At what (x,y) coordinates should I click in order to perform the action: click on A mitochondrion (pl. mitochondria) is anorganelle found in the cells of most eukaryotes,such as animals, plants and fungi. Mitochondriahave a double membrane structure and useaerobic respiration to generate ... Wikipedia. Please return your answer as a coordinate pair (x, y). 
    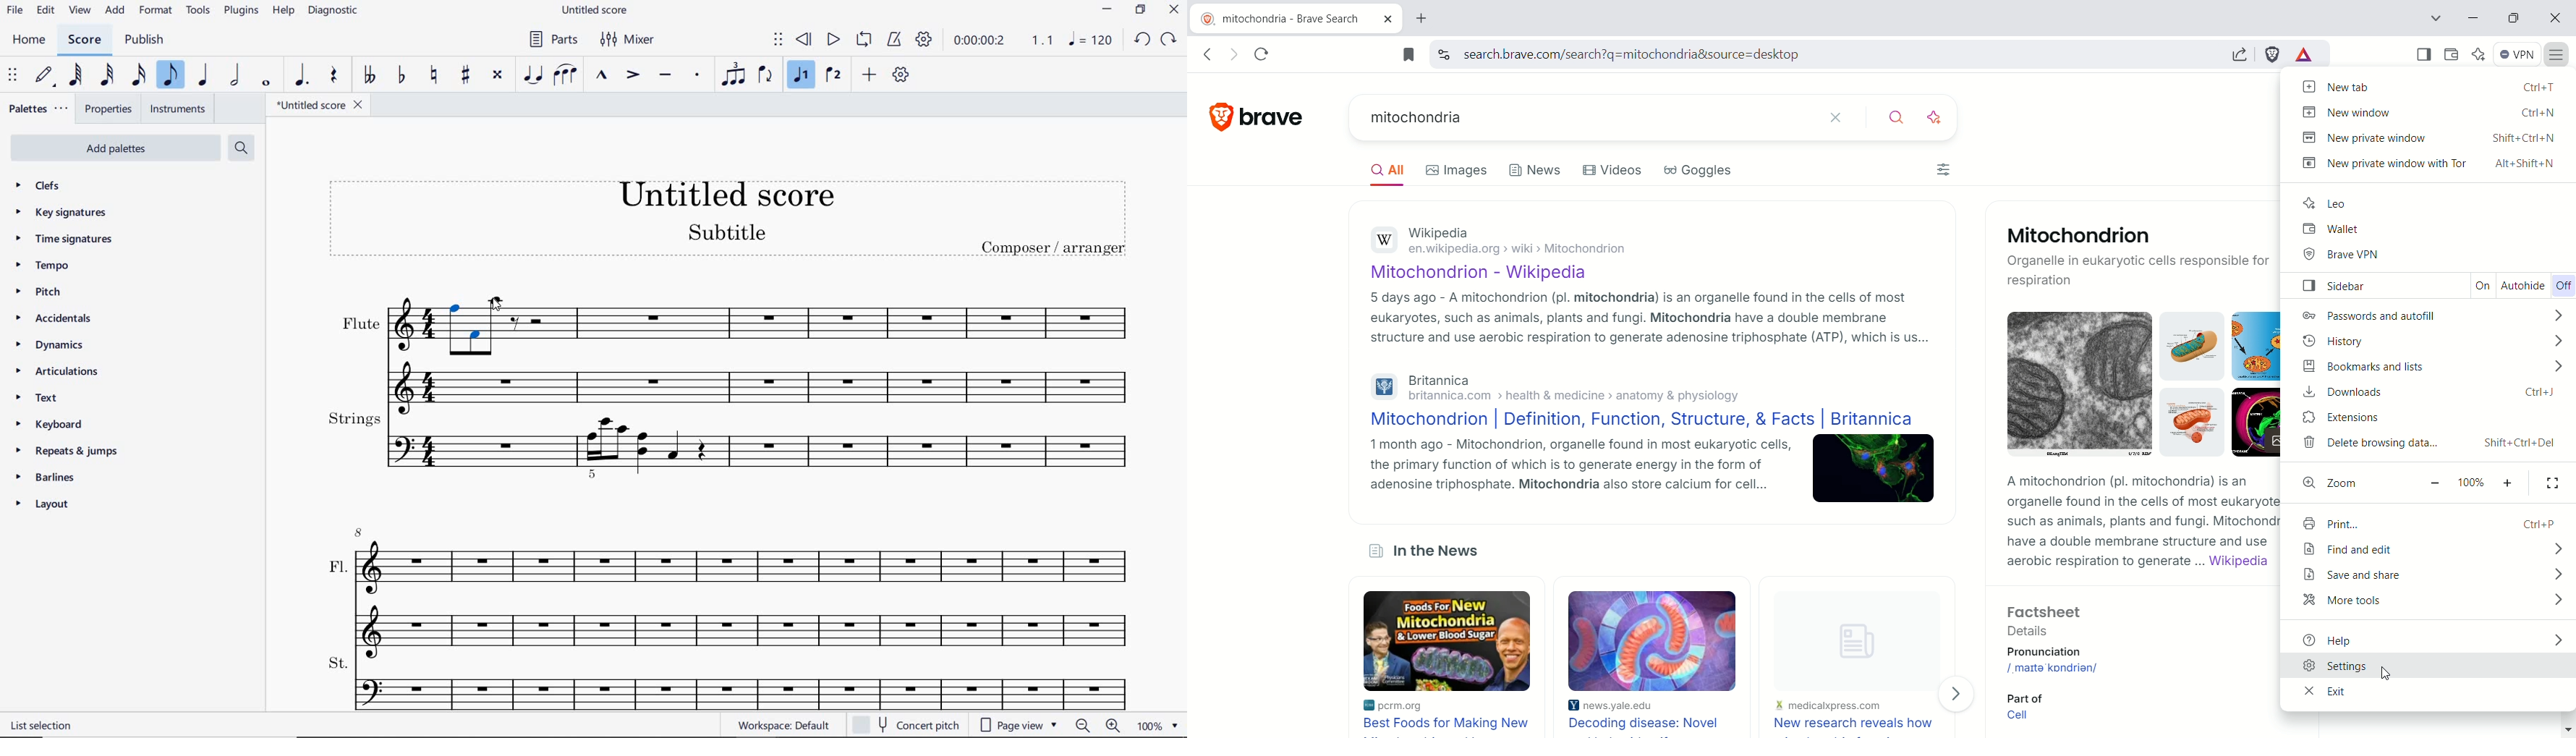
    Looking at the image, I should click on (2143, 523).